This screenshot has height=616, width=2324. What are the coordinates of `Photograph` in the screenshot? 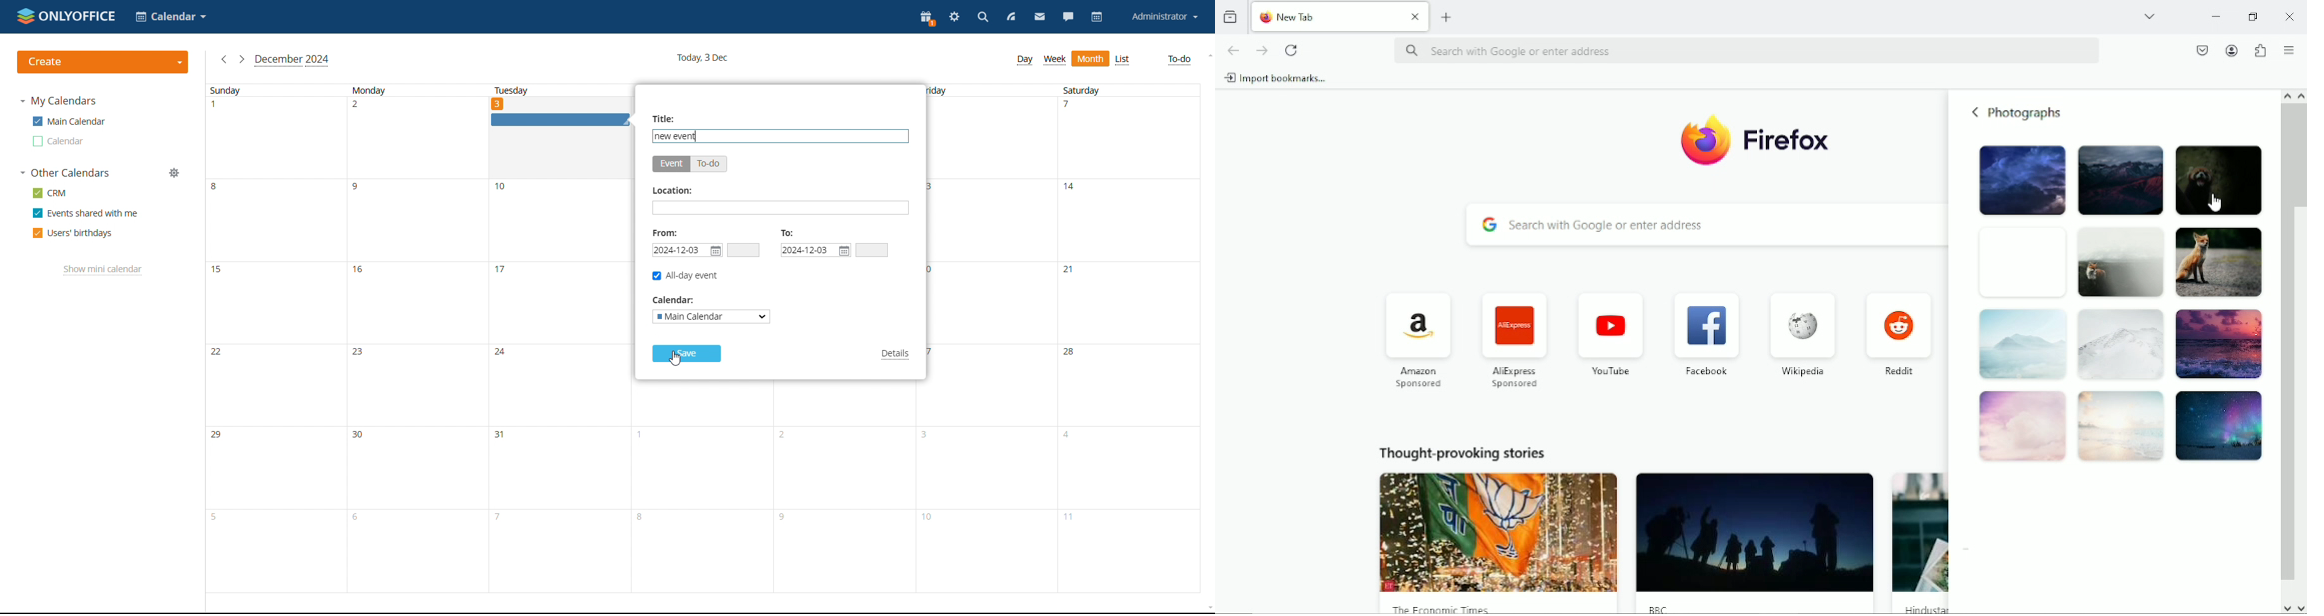 It's located at (2119, 179).